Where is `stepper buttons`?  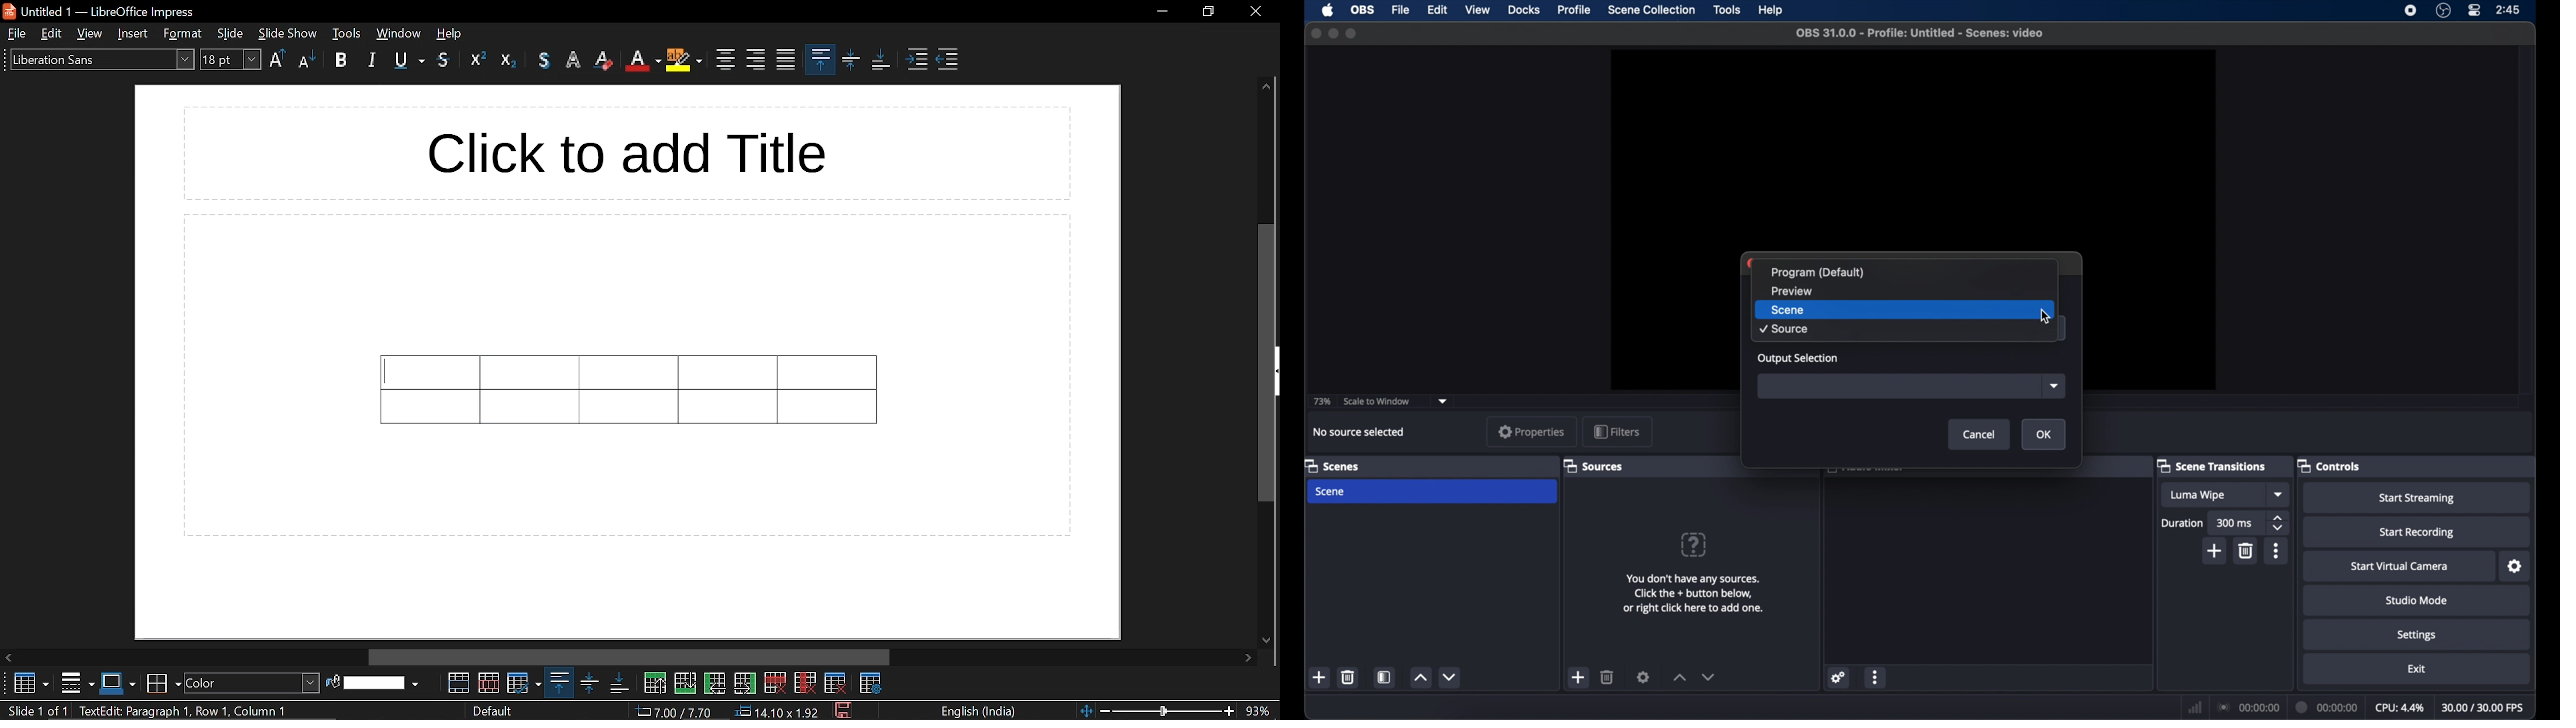 stepper buttons is located at coordinates (2279, 523).